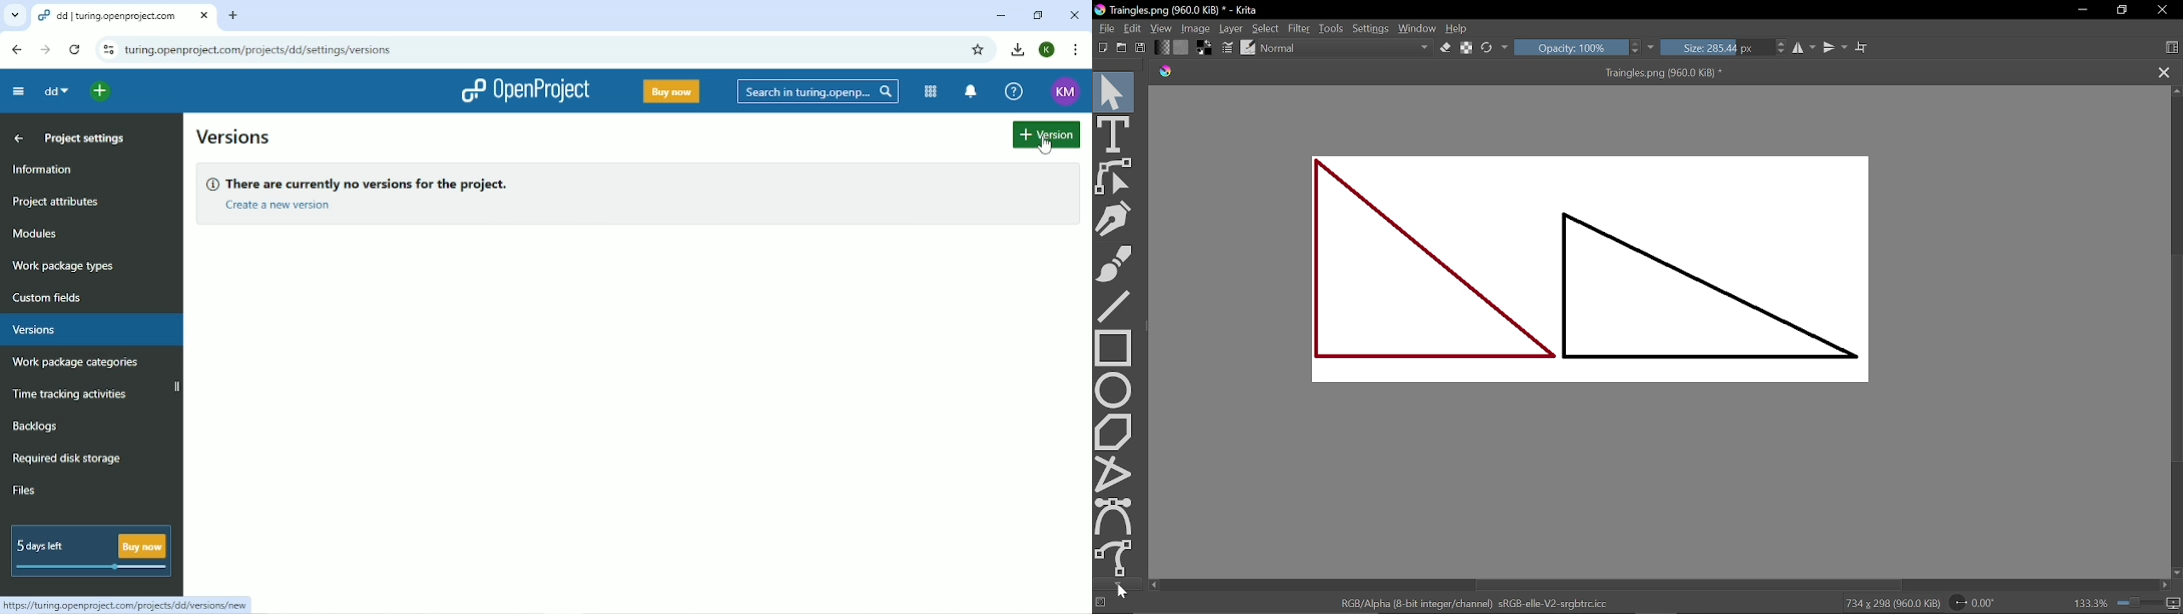 The width and height of the screenshot is (2184, 616). Describe the element at coordinates (2122, 9) in the screenshot. I see `Restore down` at that location.